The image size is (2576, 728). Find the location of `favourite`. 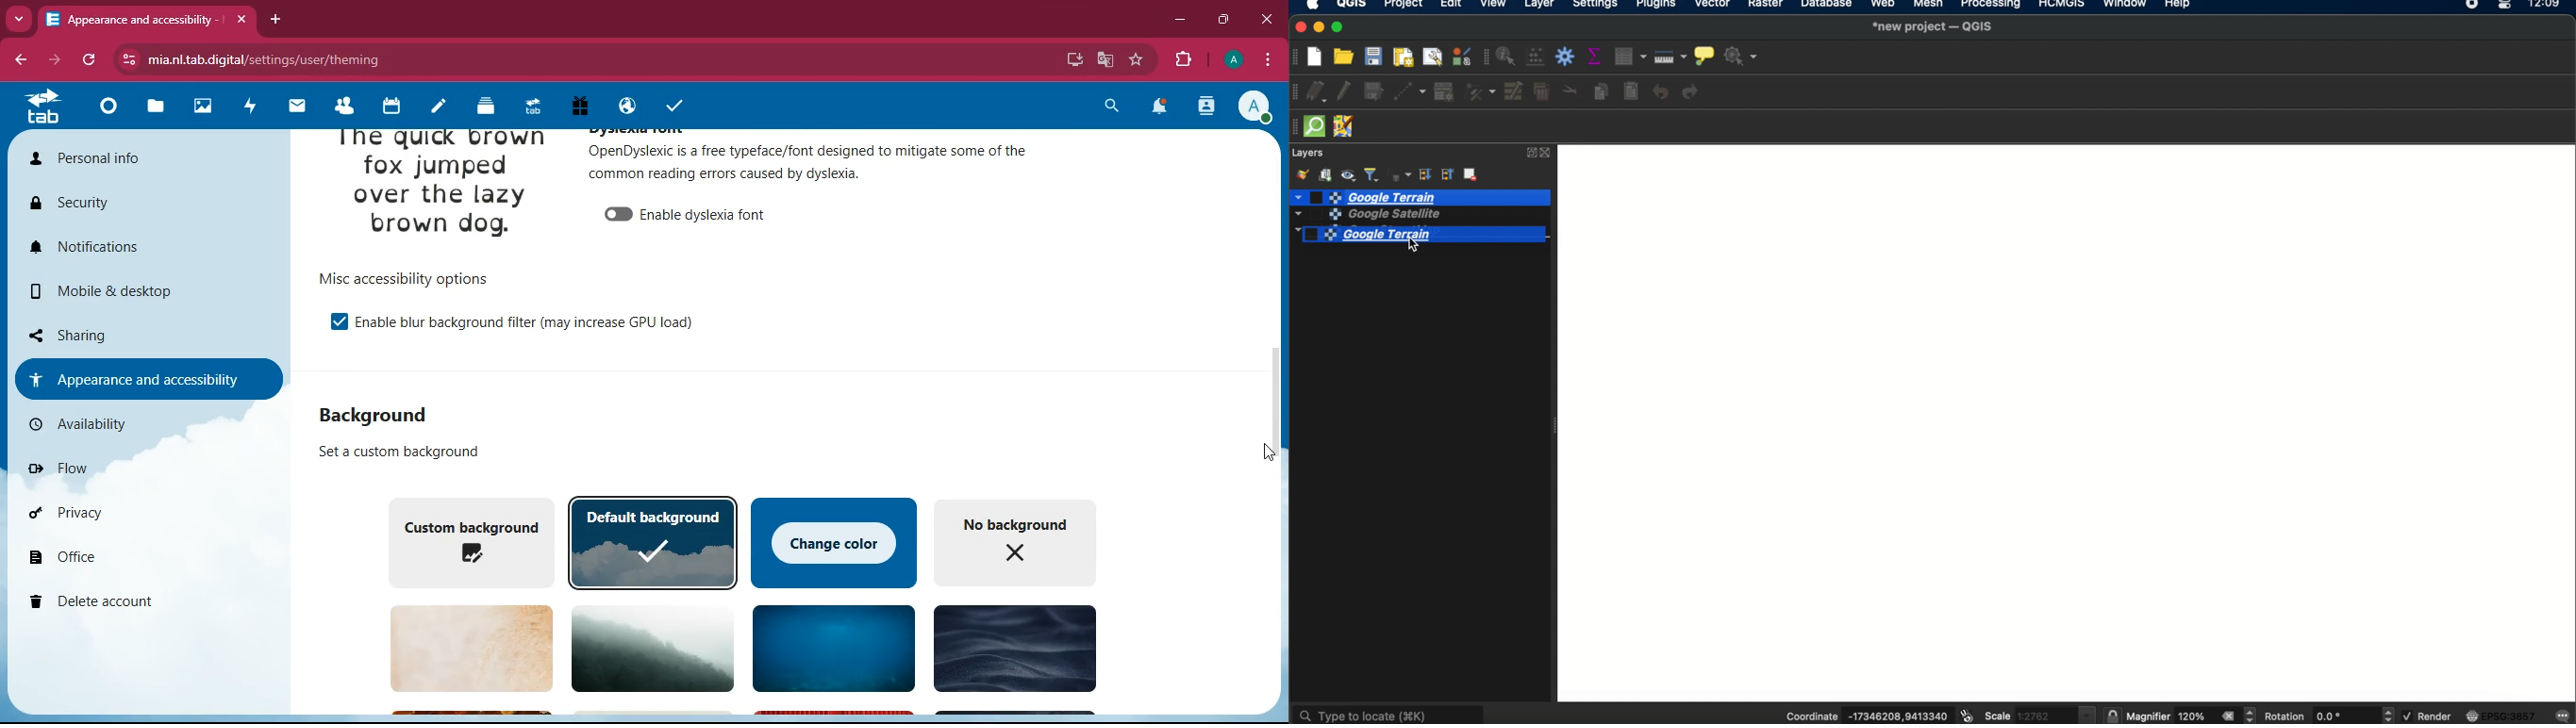

favourite is located at coordinates (1140, 59).